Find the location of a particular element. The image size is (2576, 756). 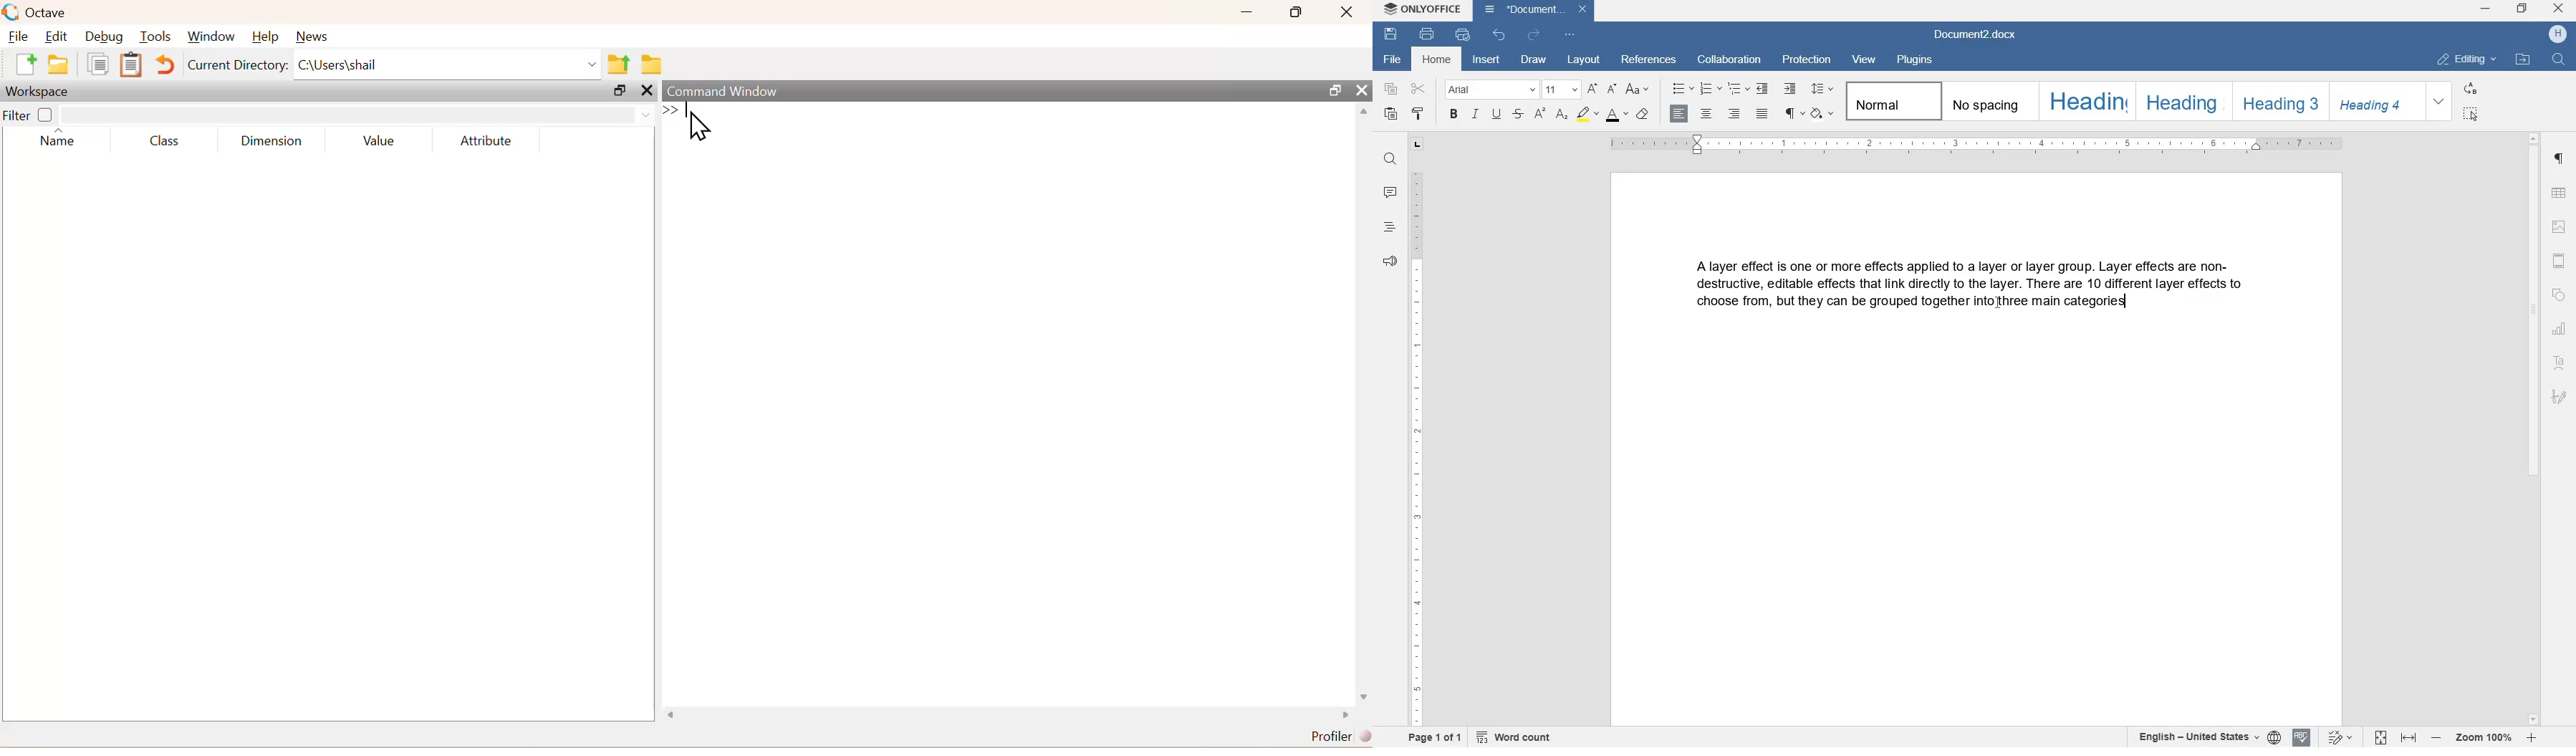

align center is located at coordinates (1706, 117).